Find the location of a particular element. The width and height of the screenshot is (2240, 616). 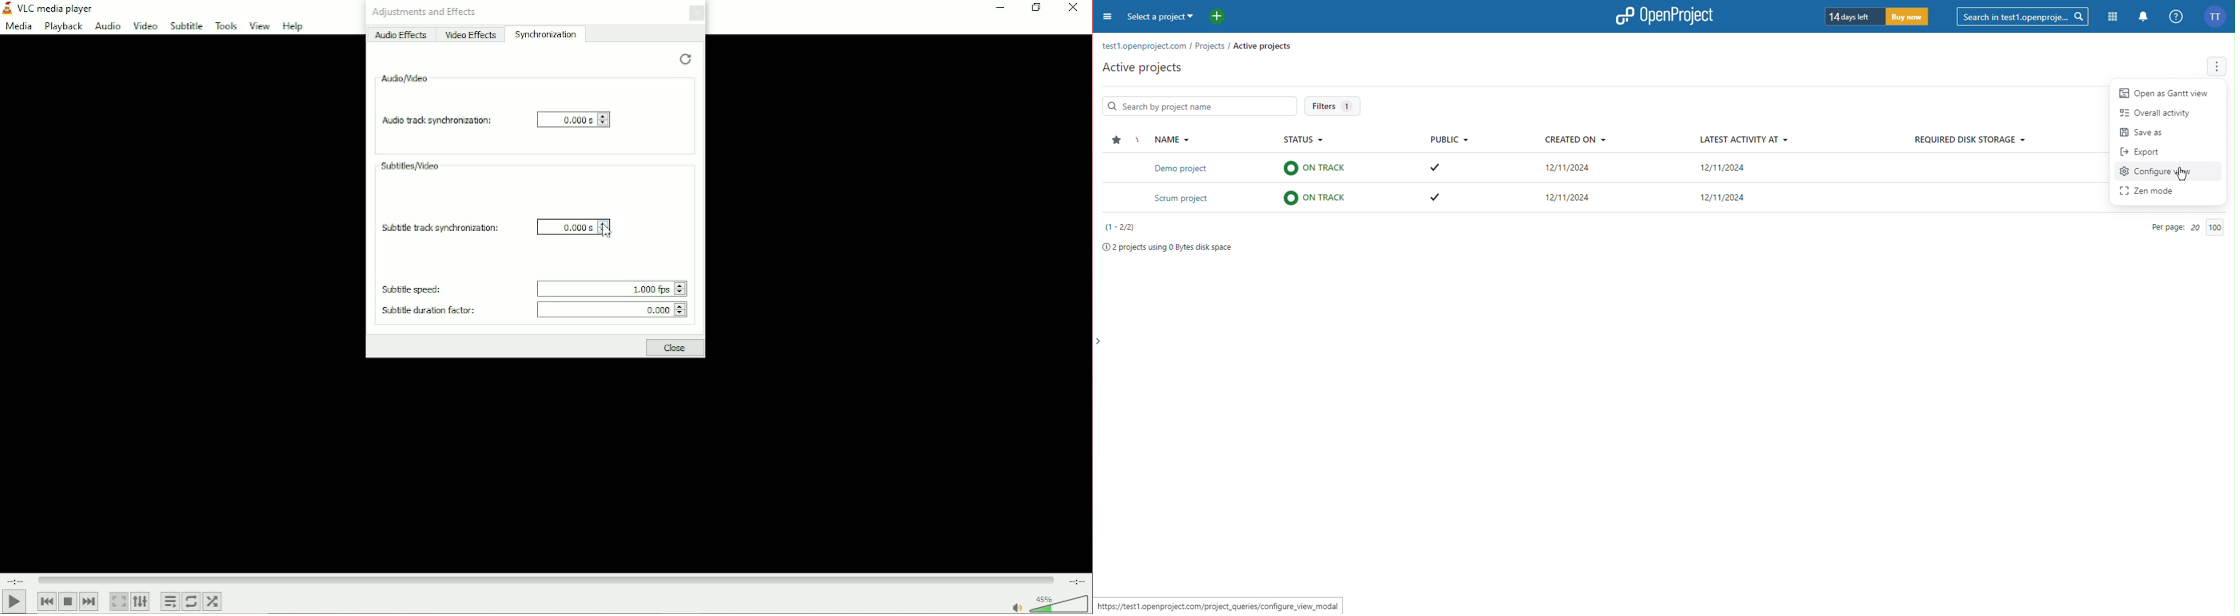

0.000 s is located at coordinates (572, 226).